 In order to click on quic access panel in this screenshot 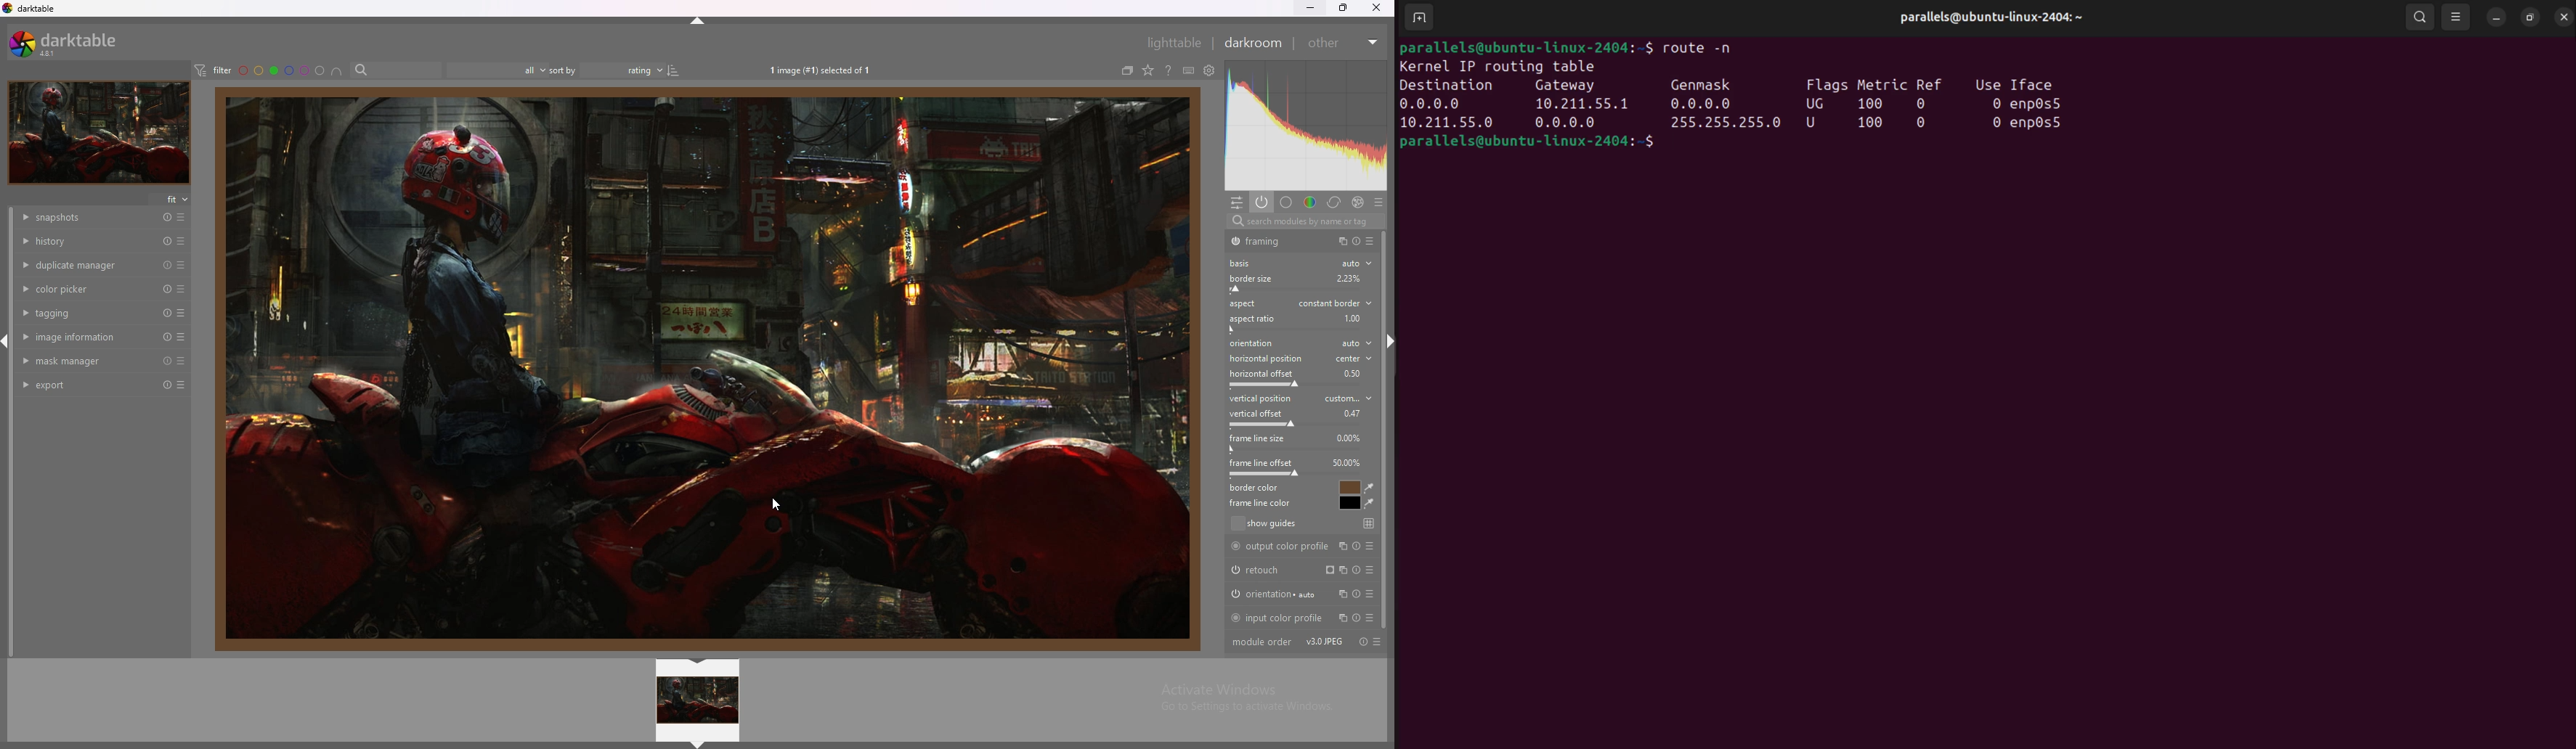, I will do `click(1237, 203)`.